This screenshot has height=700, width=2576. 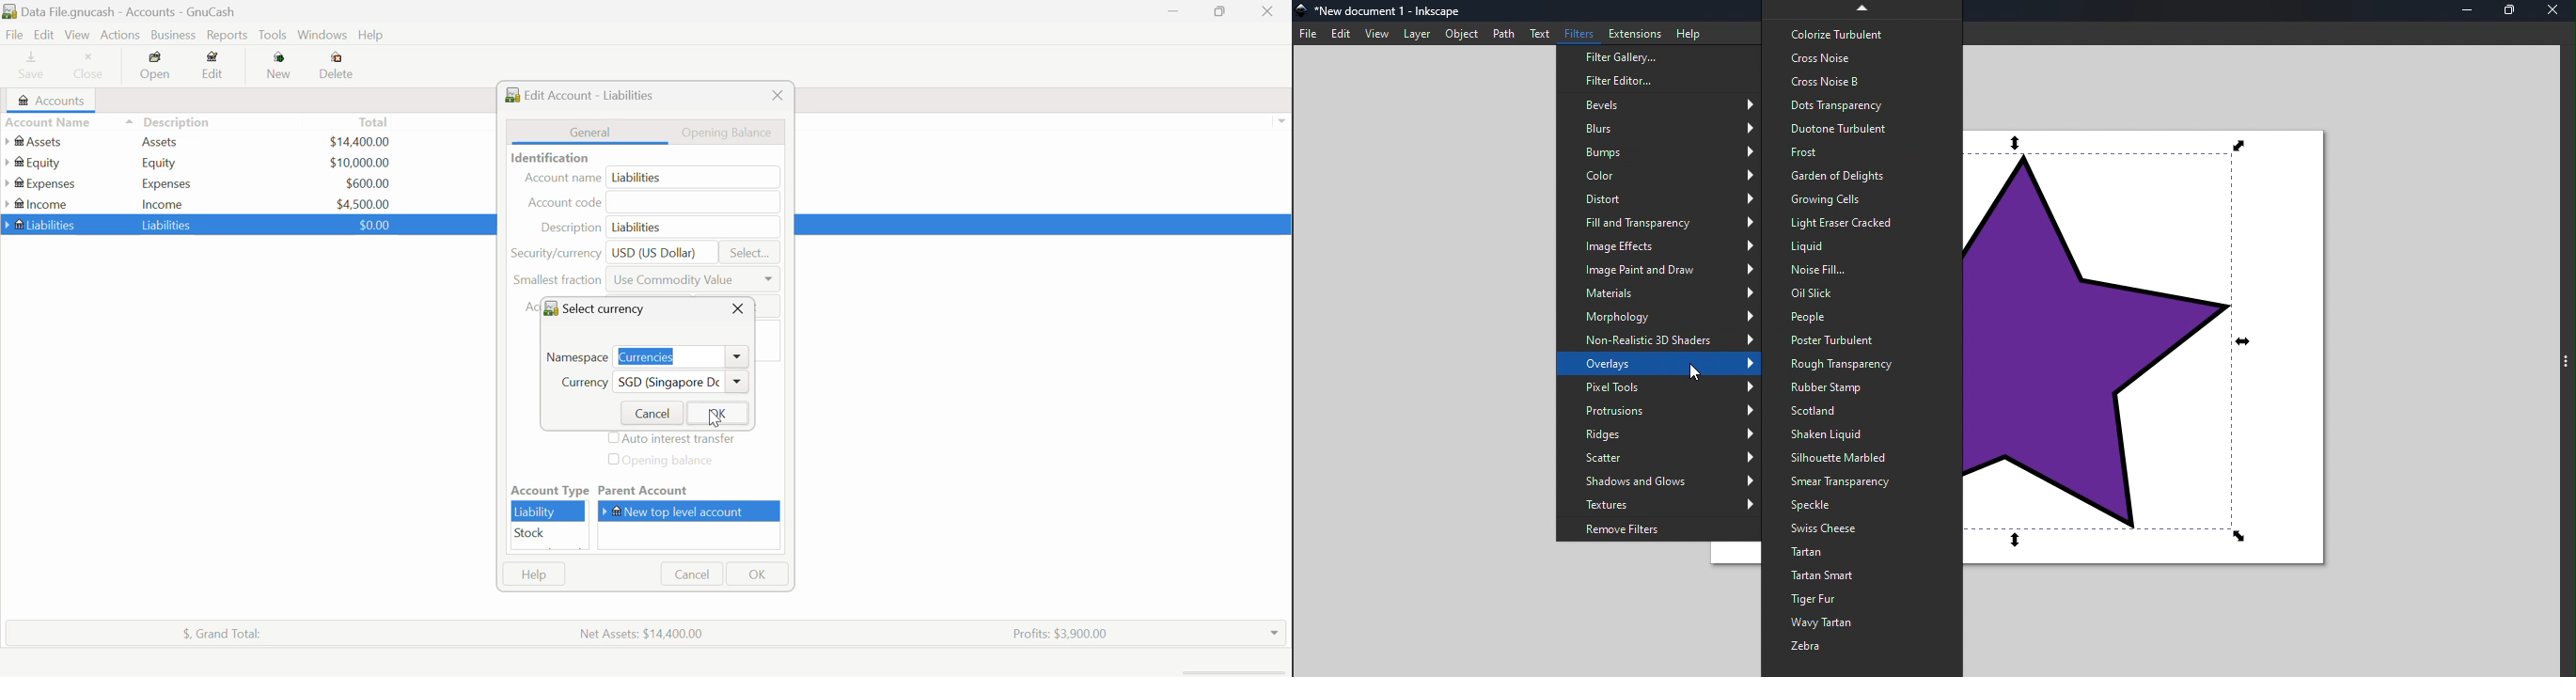 What do you see at coordinates (547, 157) in the screenshot?
I see `Identification` at bounding box center [547, 157].